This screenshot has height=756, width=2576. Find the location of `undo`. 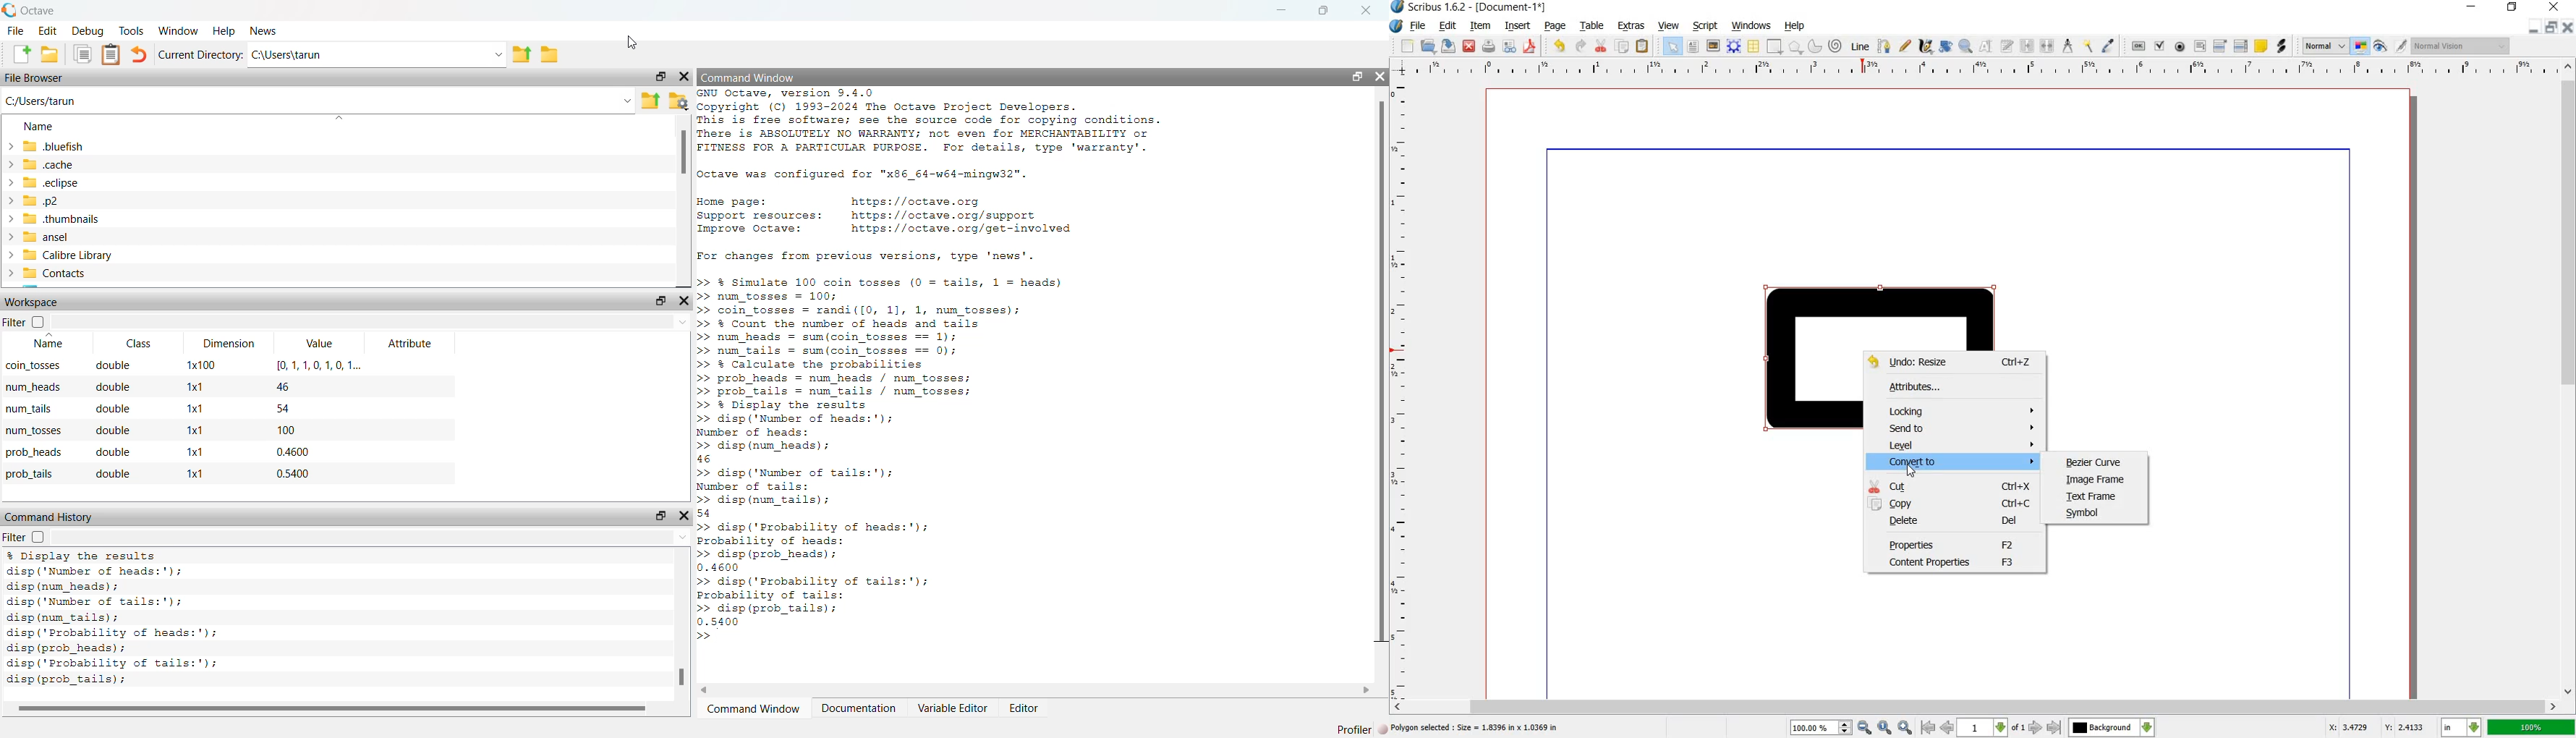

undo is located at coordinates (1560, 45).